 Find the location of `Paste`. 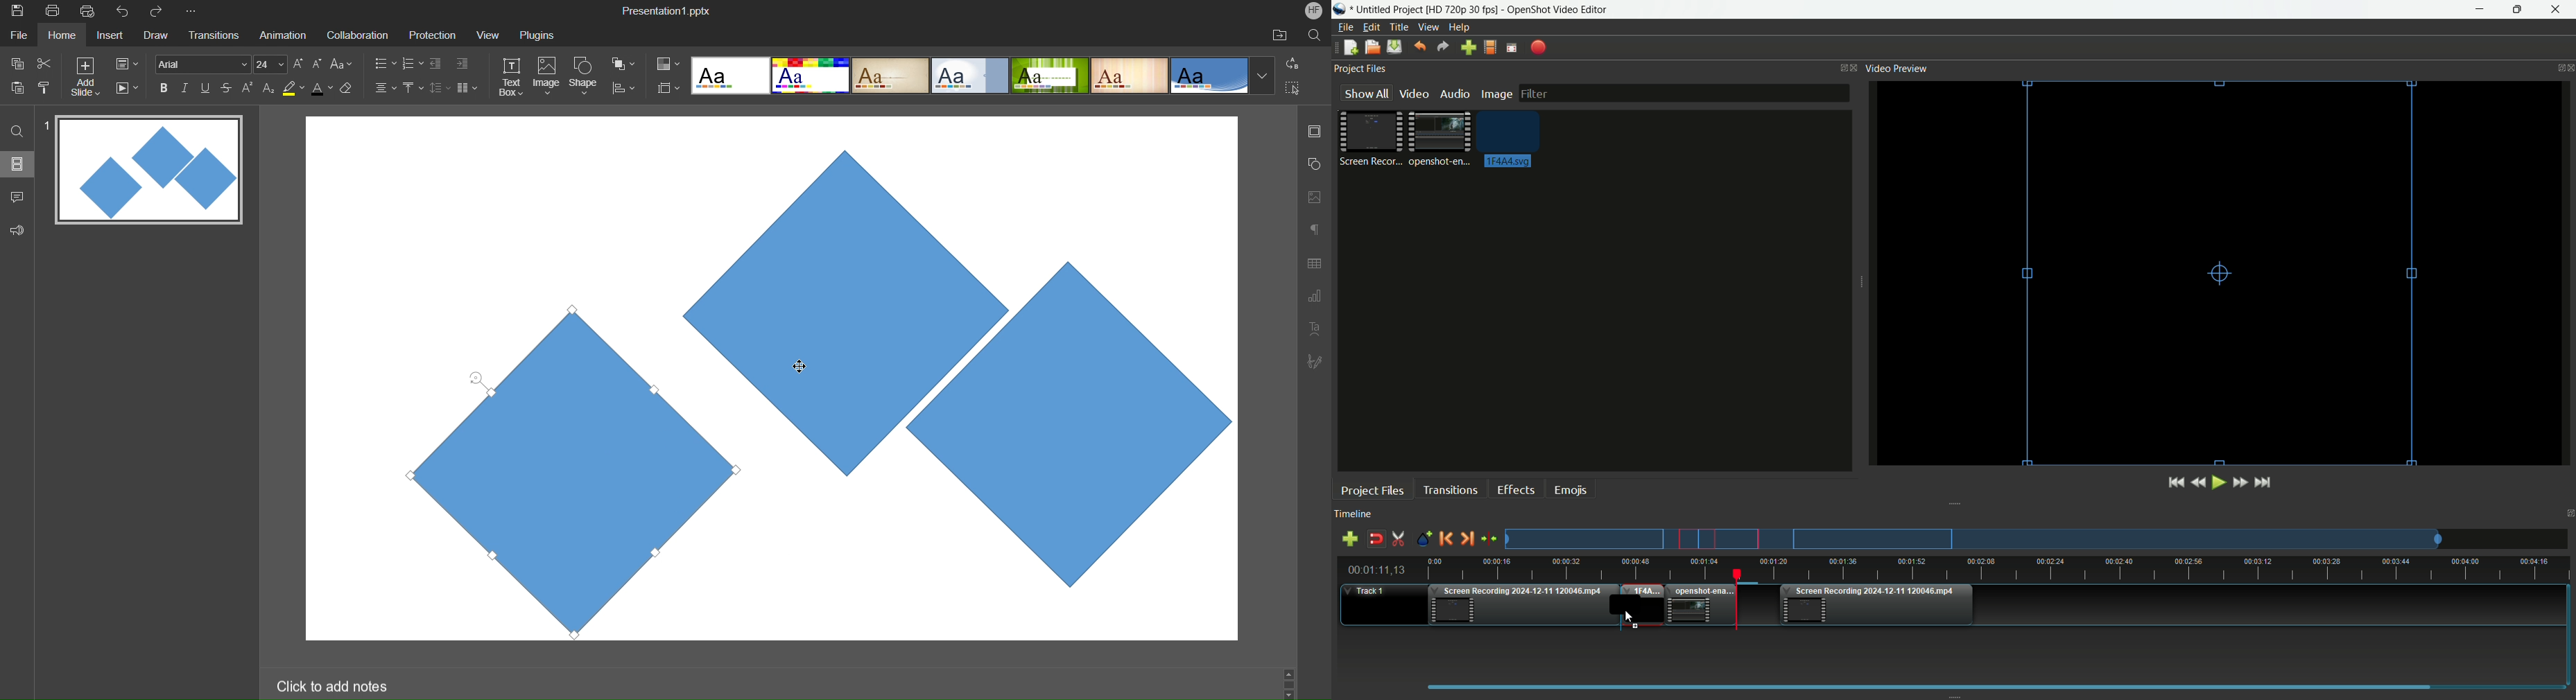

Paste is located at coordinates (18, 86).